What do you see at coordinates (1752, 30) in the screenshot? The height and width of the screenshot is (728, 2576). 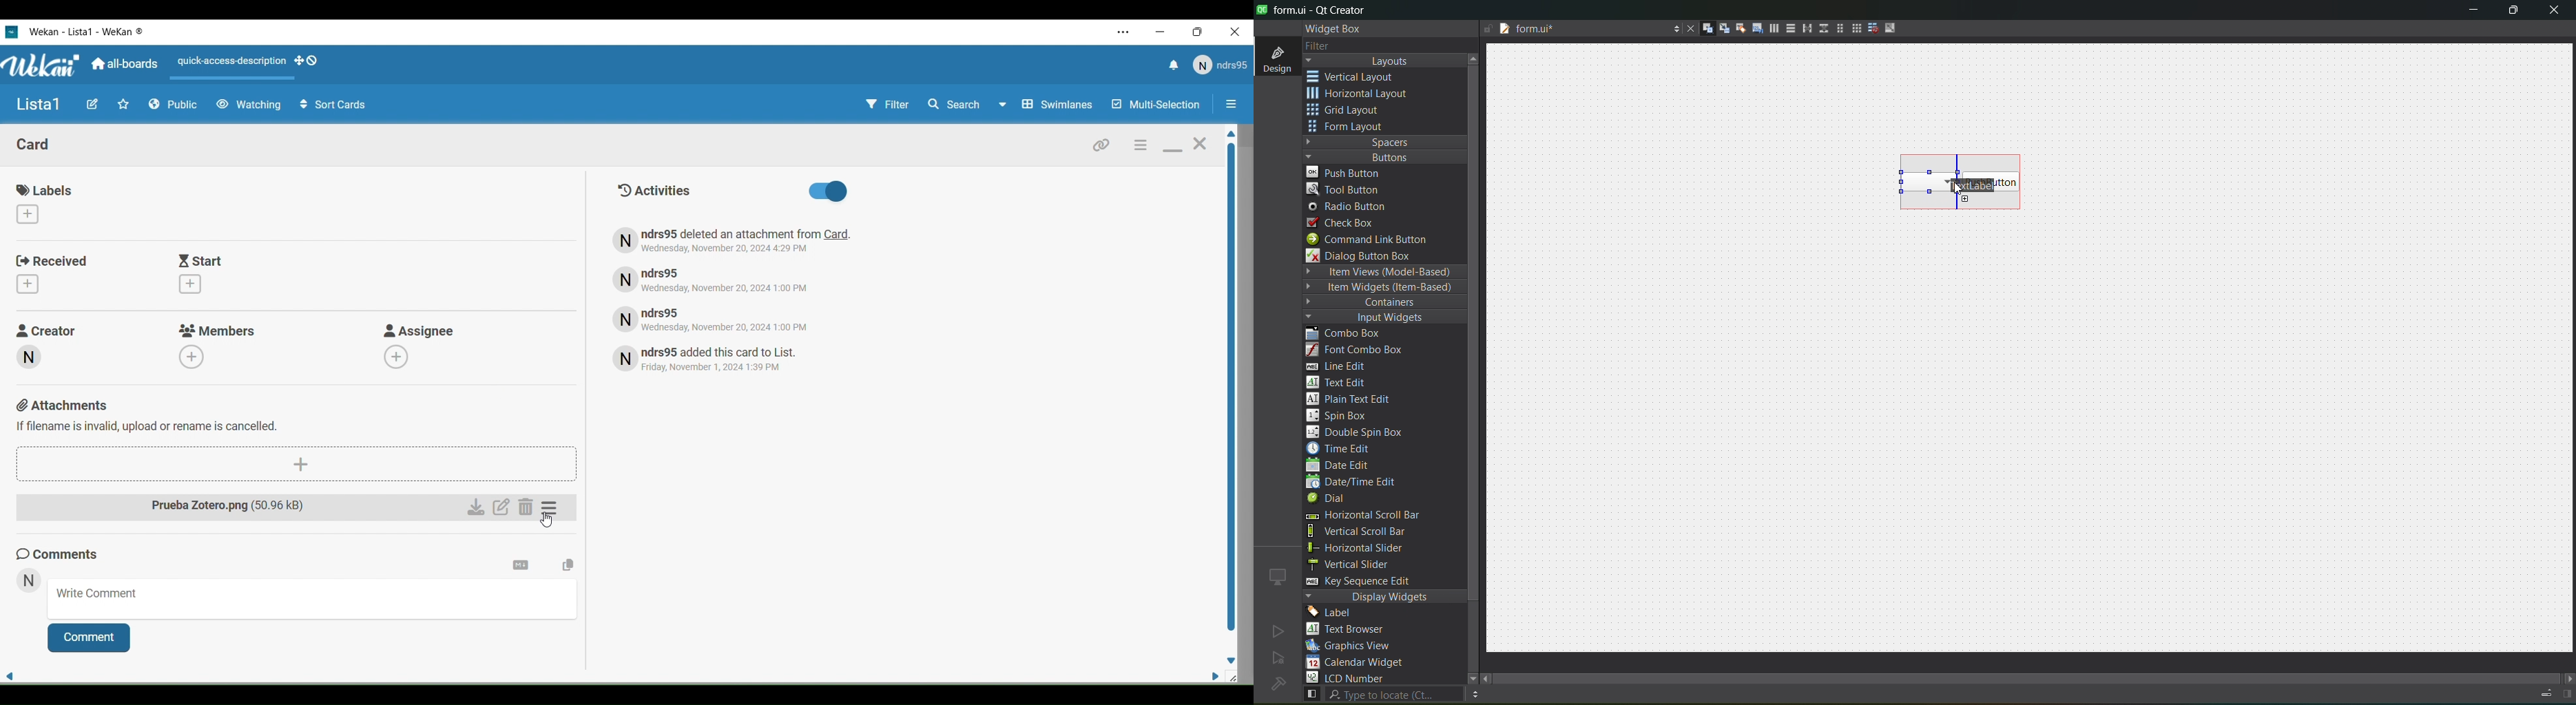 I see `edit tab` at bounding box center [1752, 30].